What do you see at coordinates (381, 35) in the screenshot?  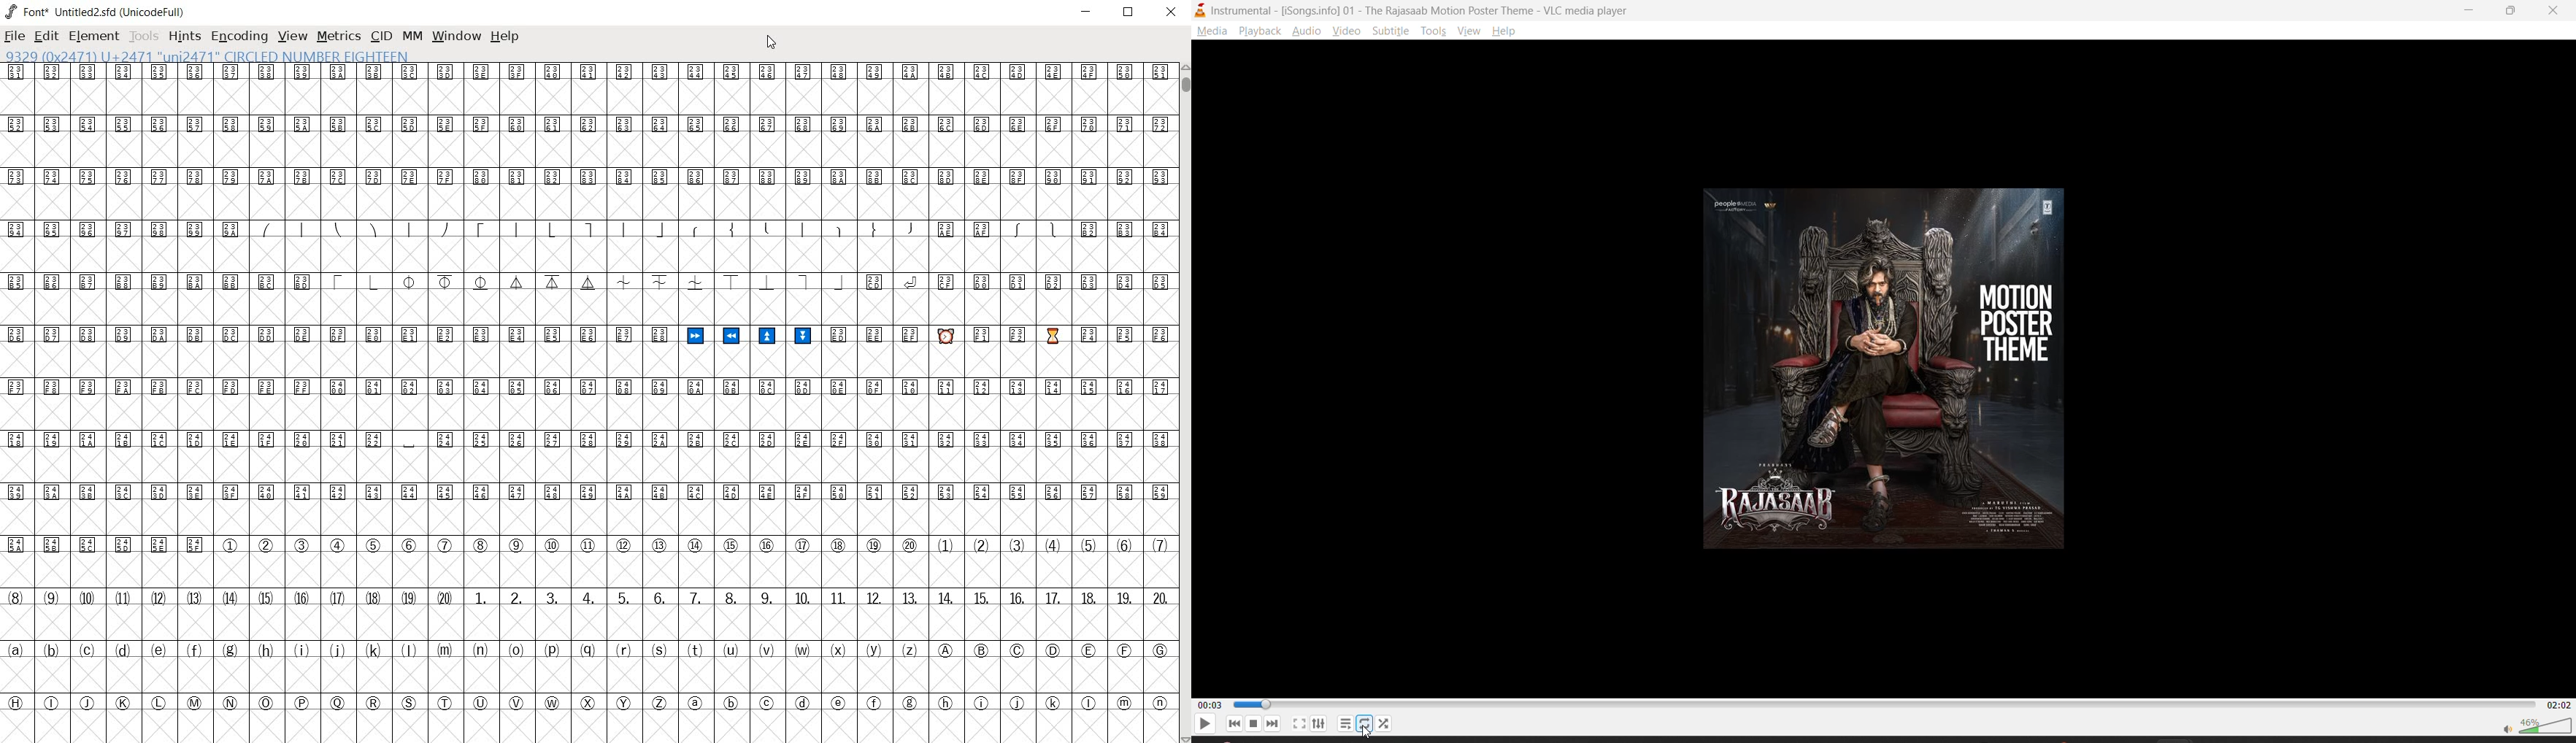 I see `cid` at bounding box center [381, 35].